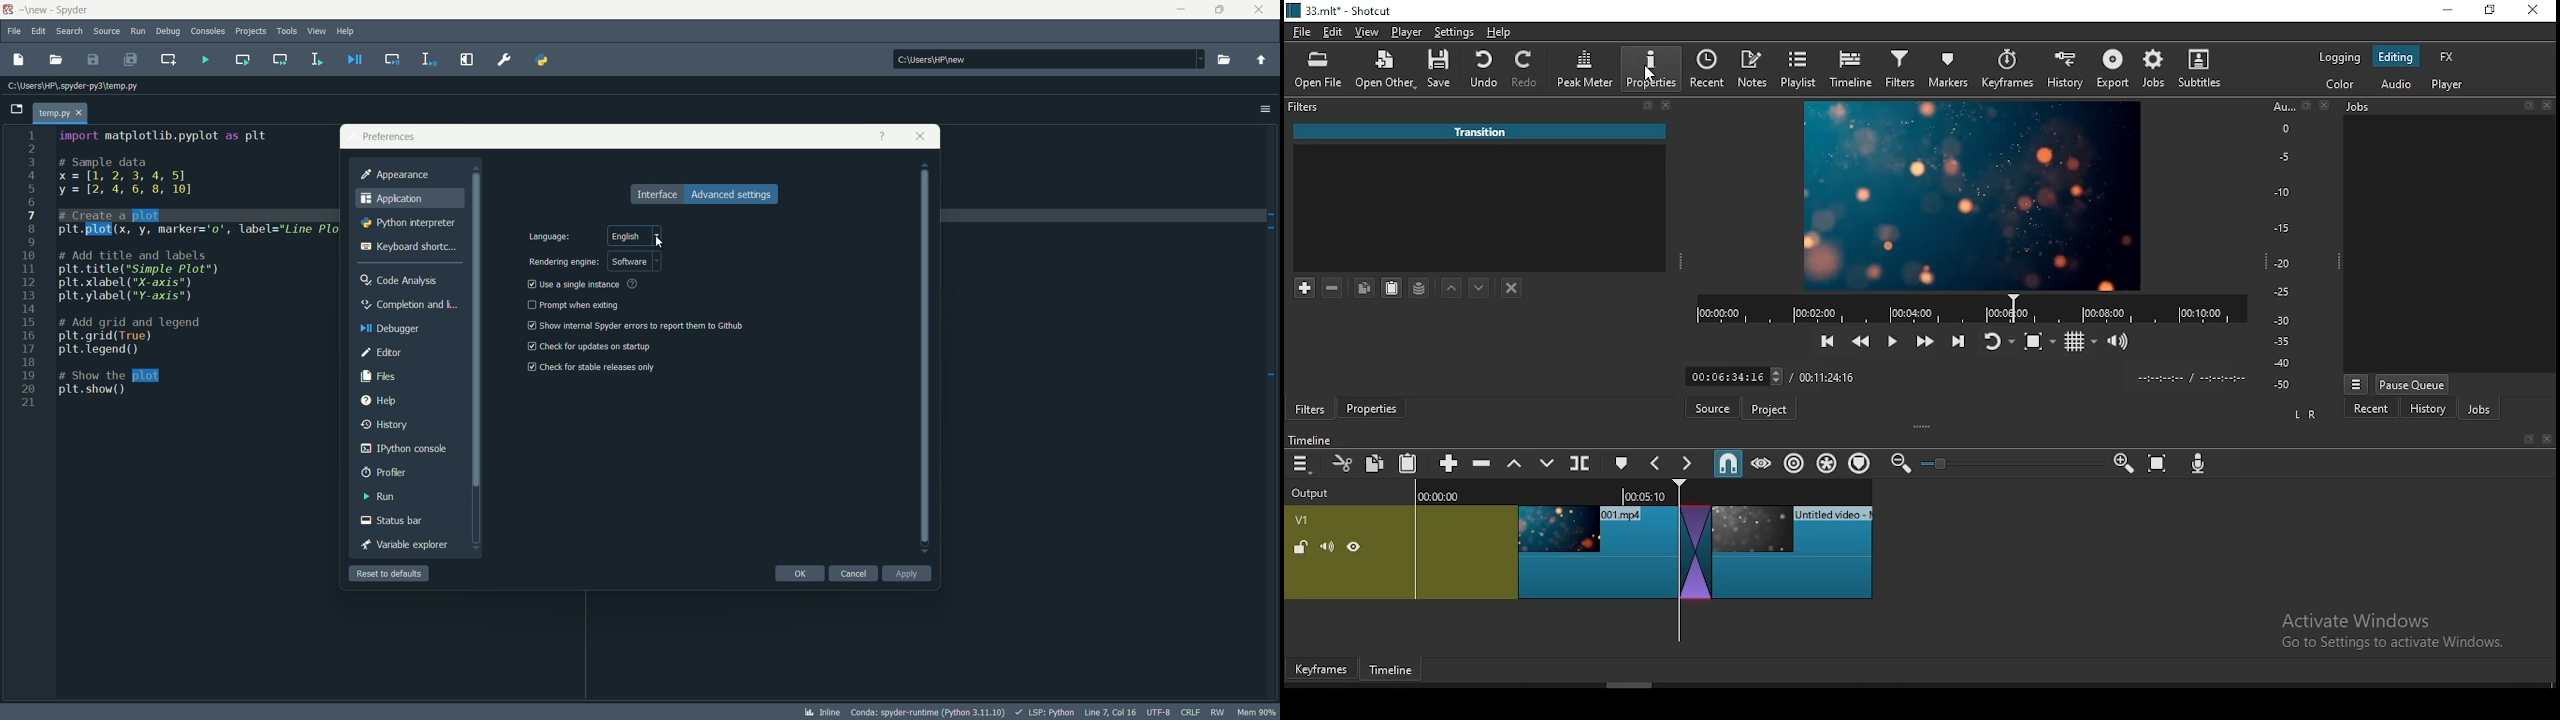 The image size is (2576, 728). Describe the element at coordinates (1851, 70) in the screenshot. I see `timeline` at that location.